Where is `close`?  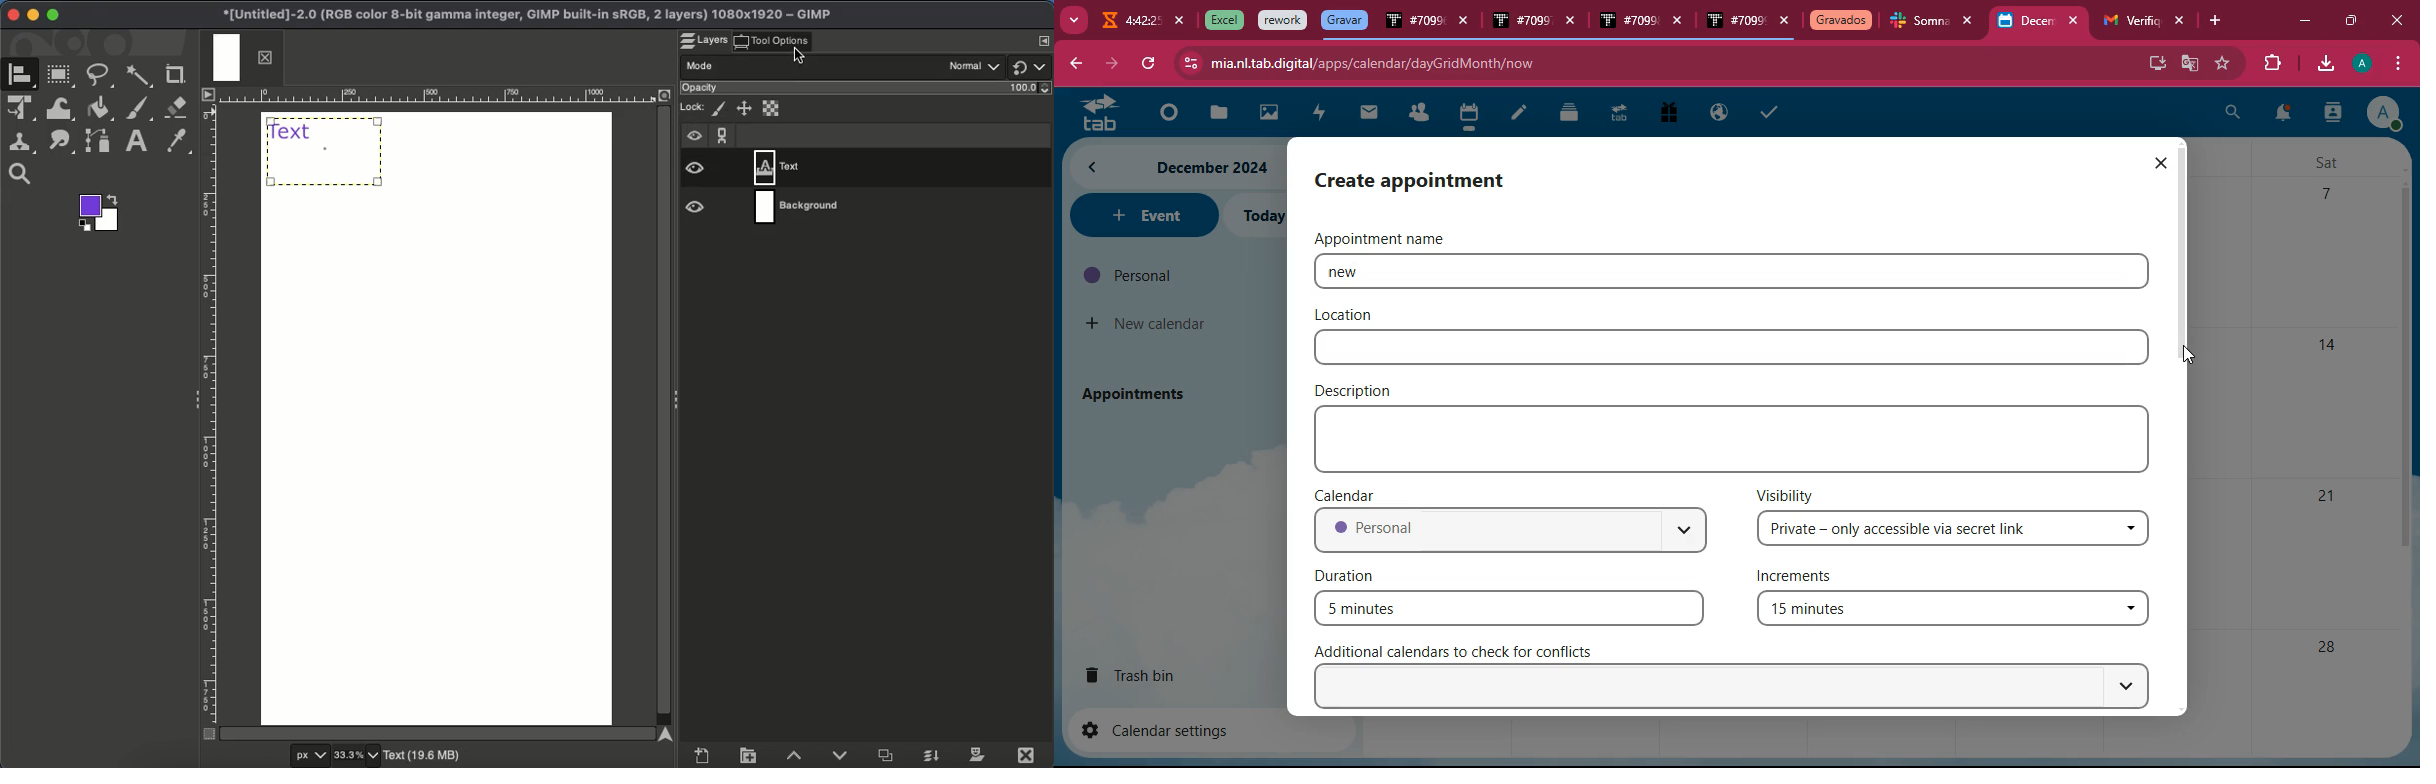
close is located at coordinates (2181, 21).